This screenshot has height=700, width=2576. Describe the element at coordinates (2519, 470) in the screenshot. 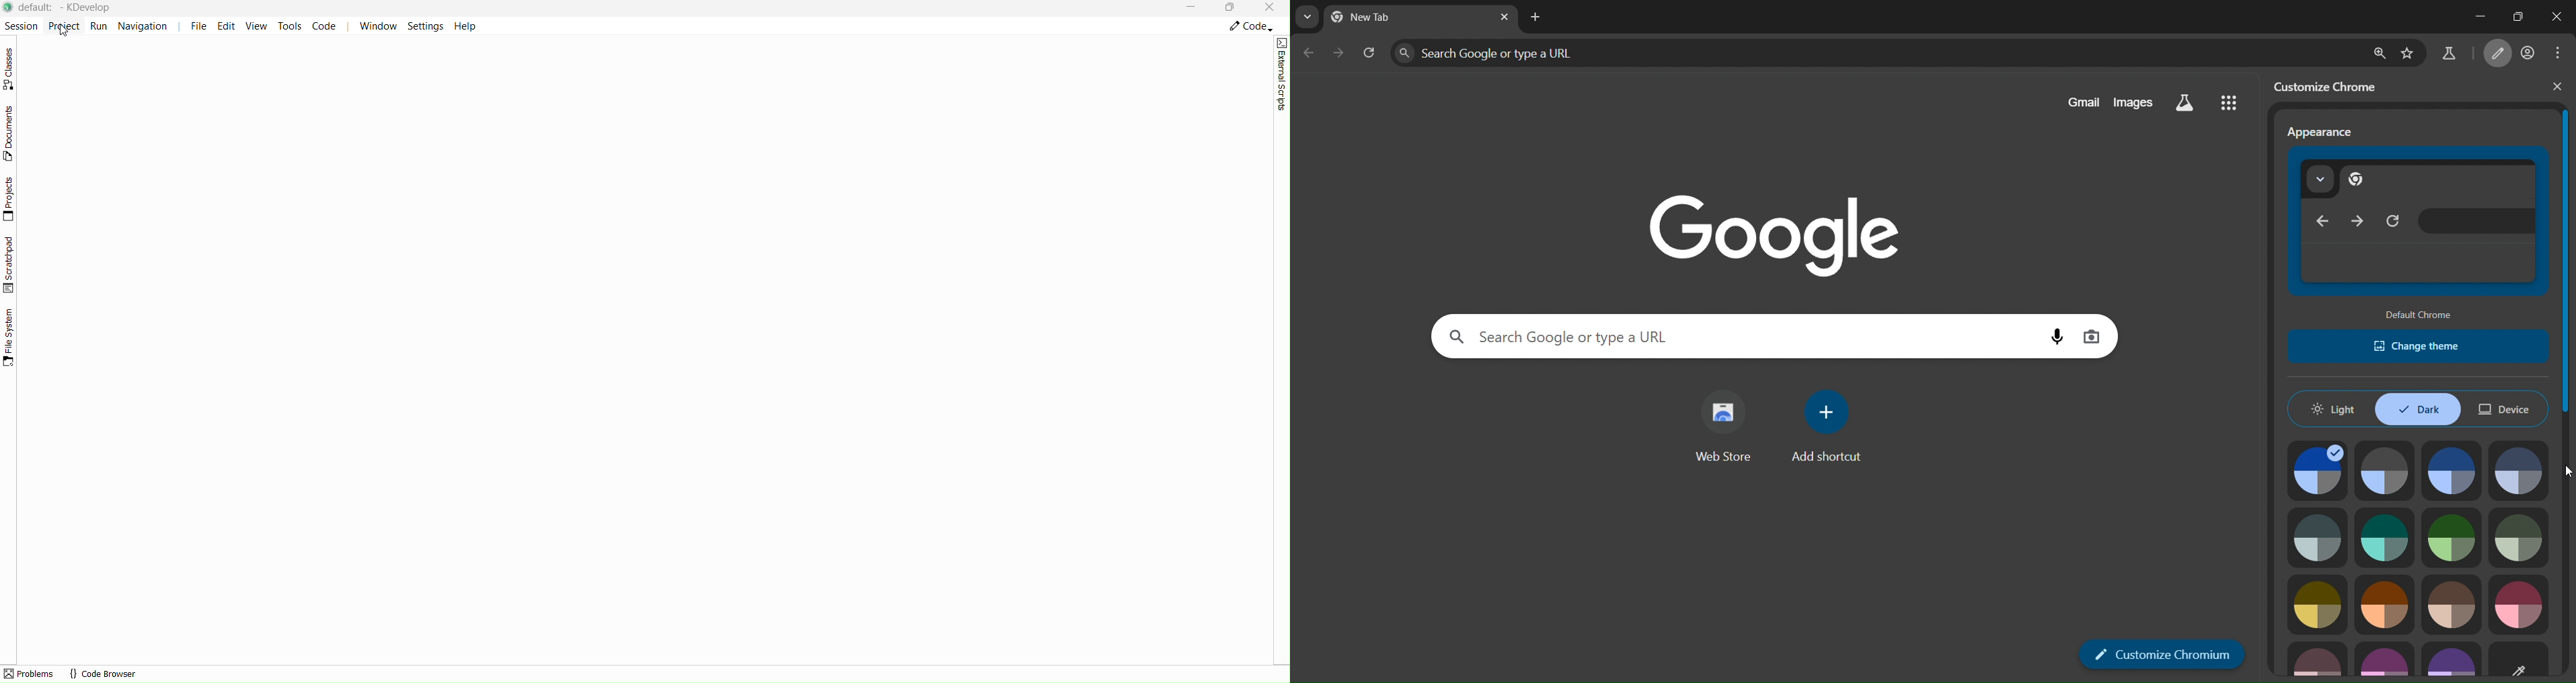

I see `theme` at that location.